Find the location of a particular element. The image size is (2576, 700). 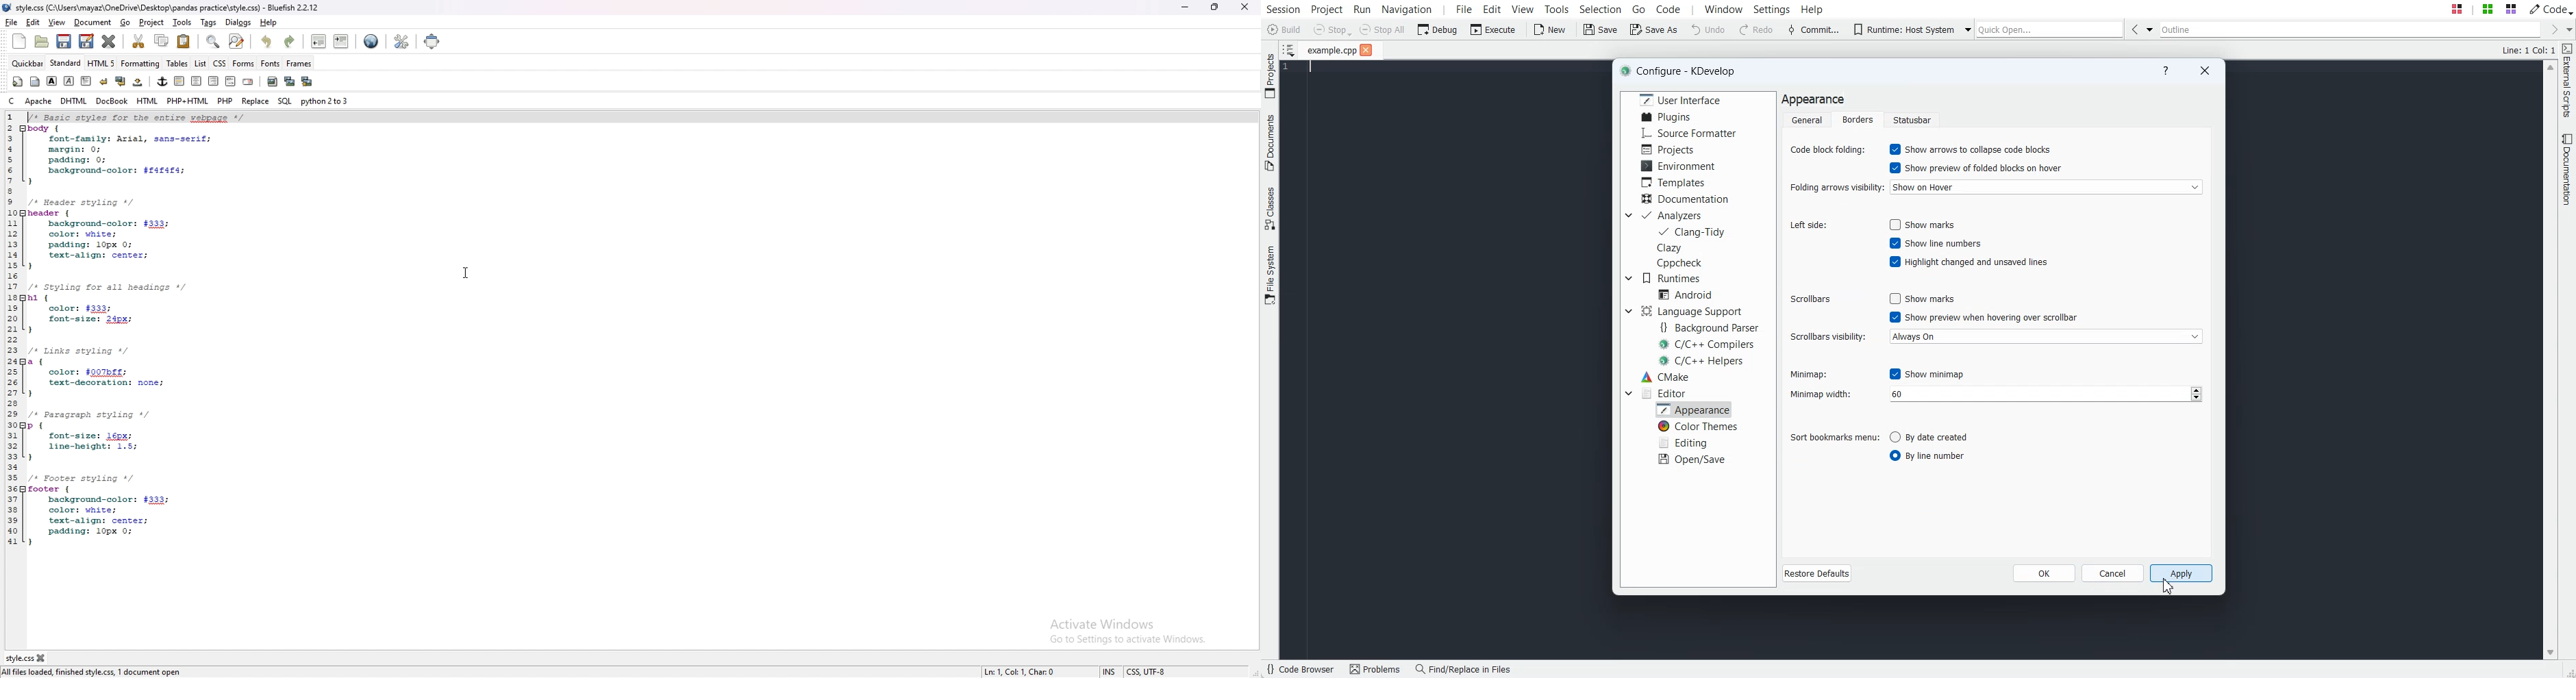

save is located at coordinates (64, 41).